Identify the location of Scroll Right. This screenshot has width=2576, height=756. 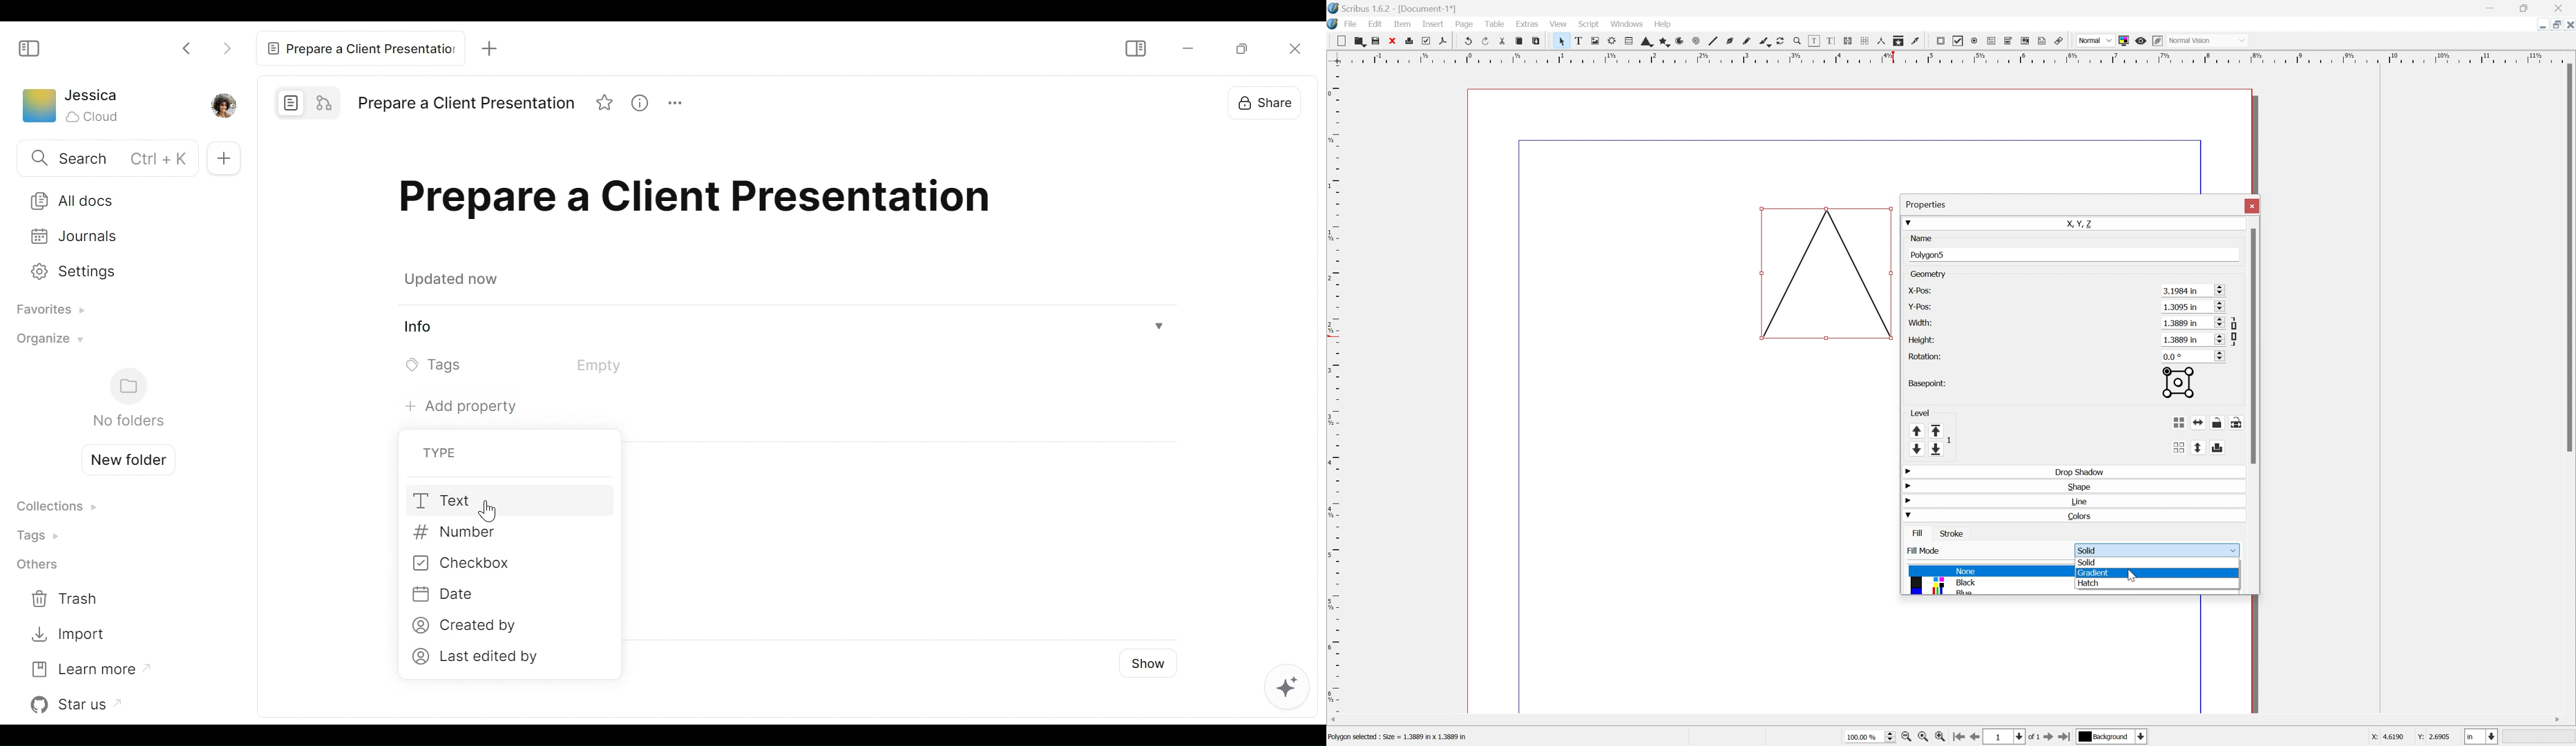
(2555, 721).